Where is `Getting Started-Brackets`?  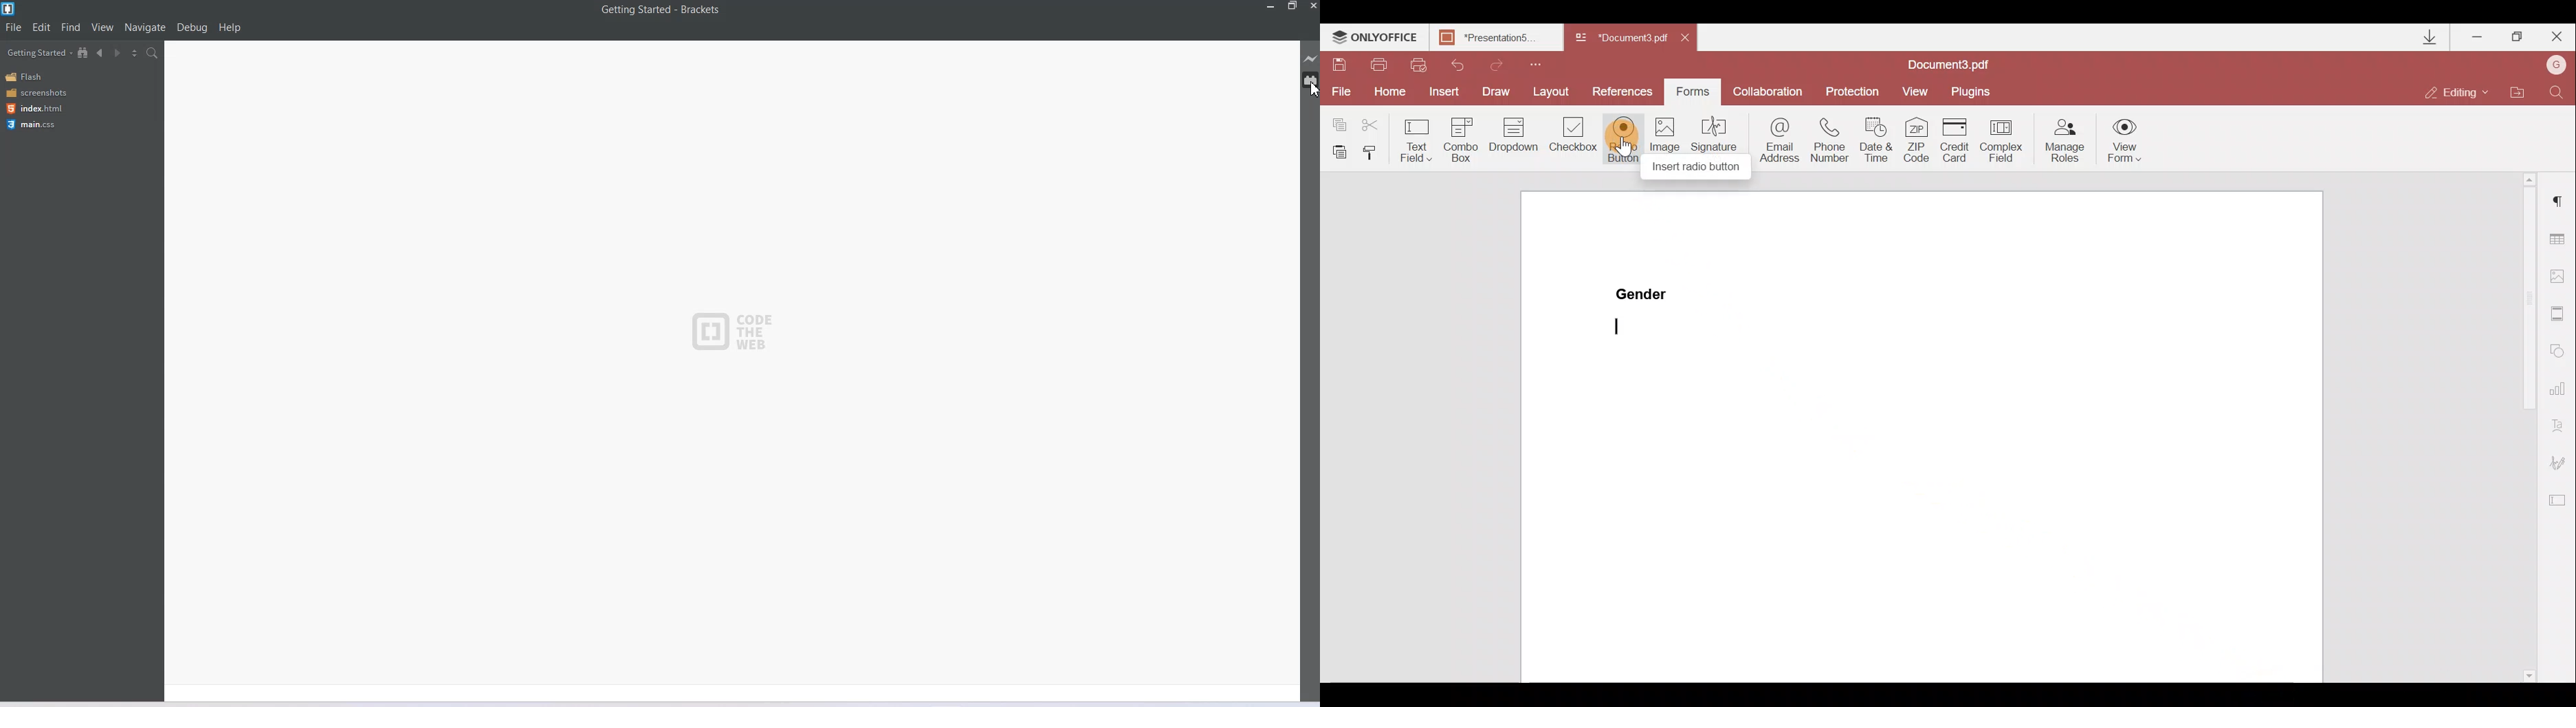
Getting Started-Brackets is located at coordinates (661, 10).